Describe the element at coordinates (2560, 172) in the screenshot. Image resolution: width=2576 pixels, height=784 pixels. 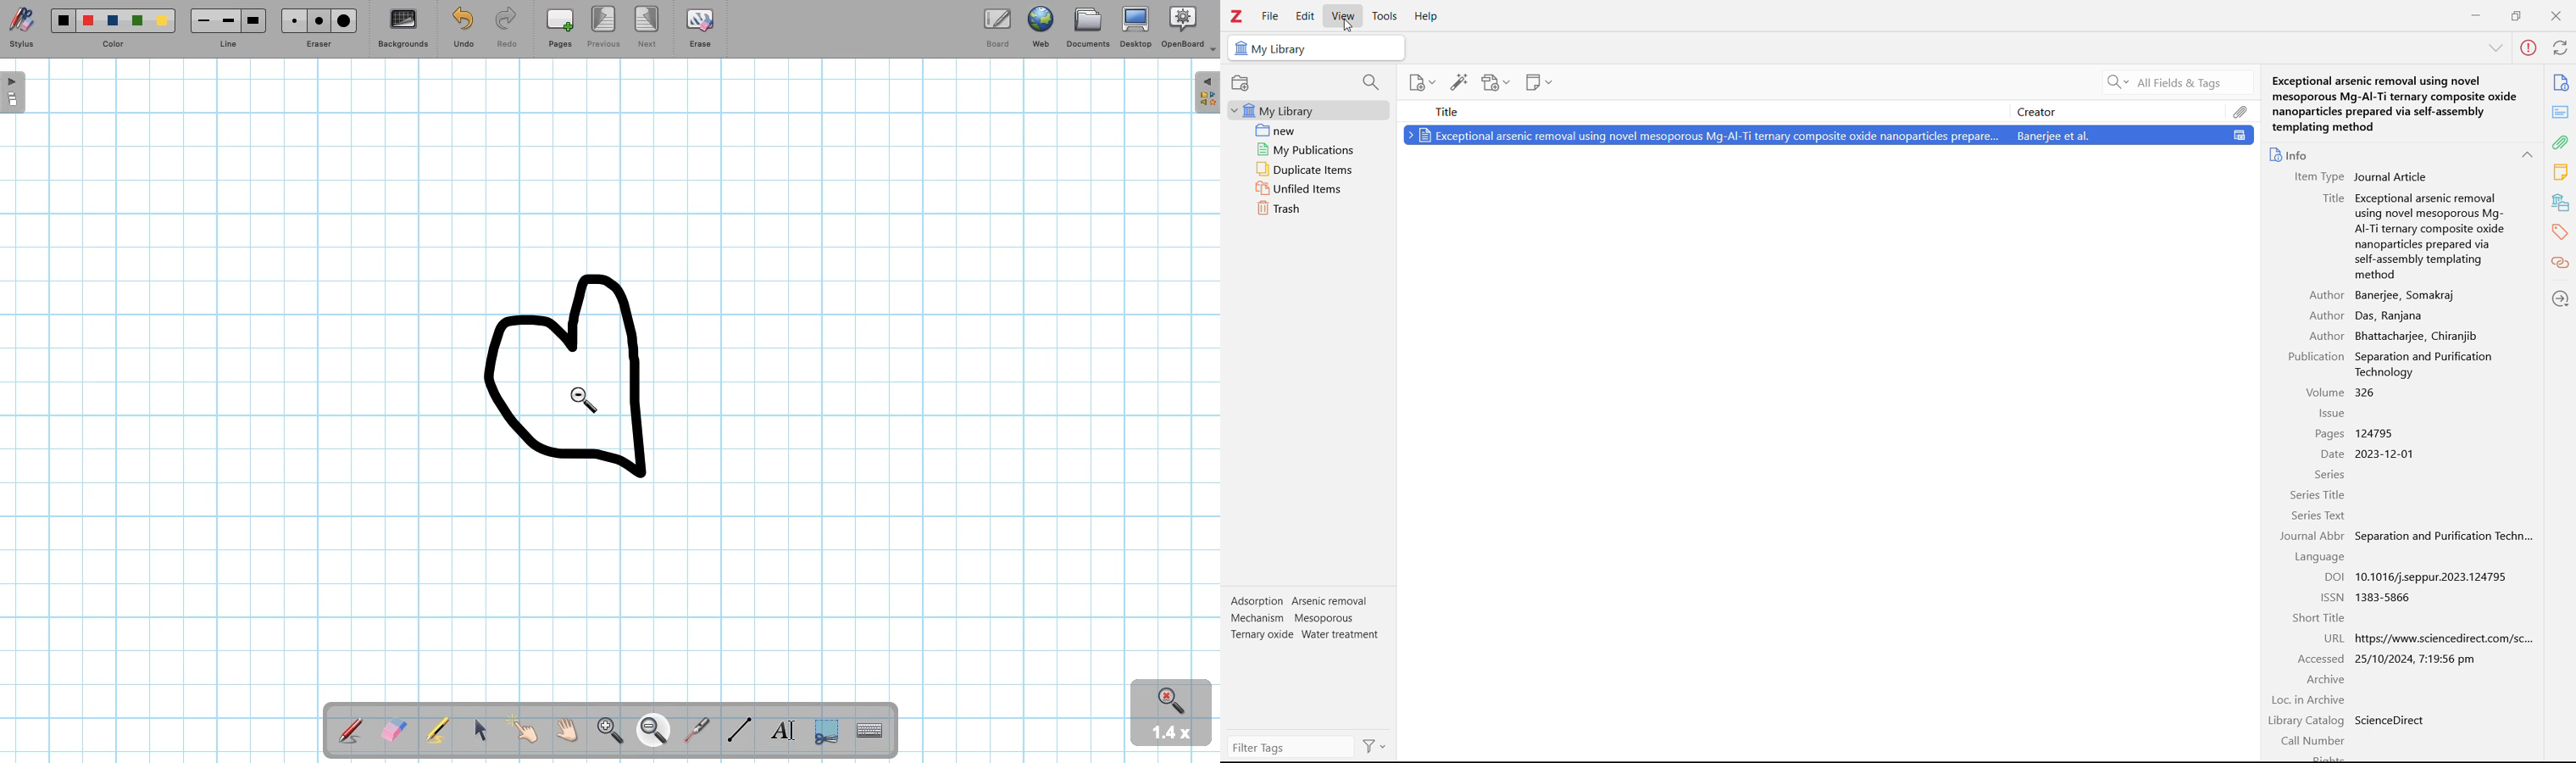
I see `notes` at that location.